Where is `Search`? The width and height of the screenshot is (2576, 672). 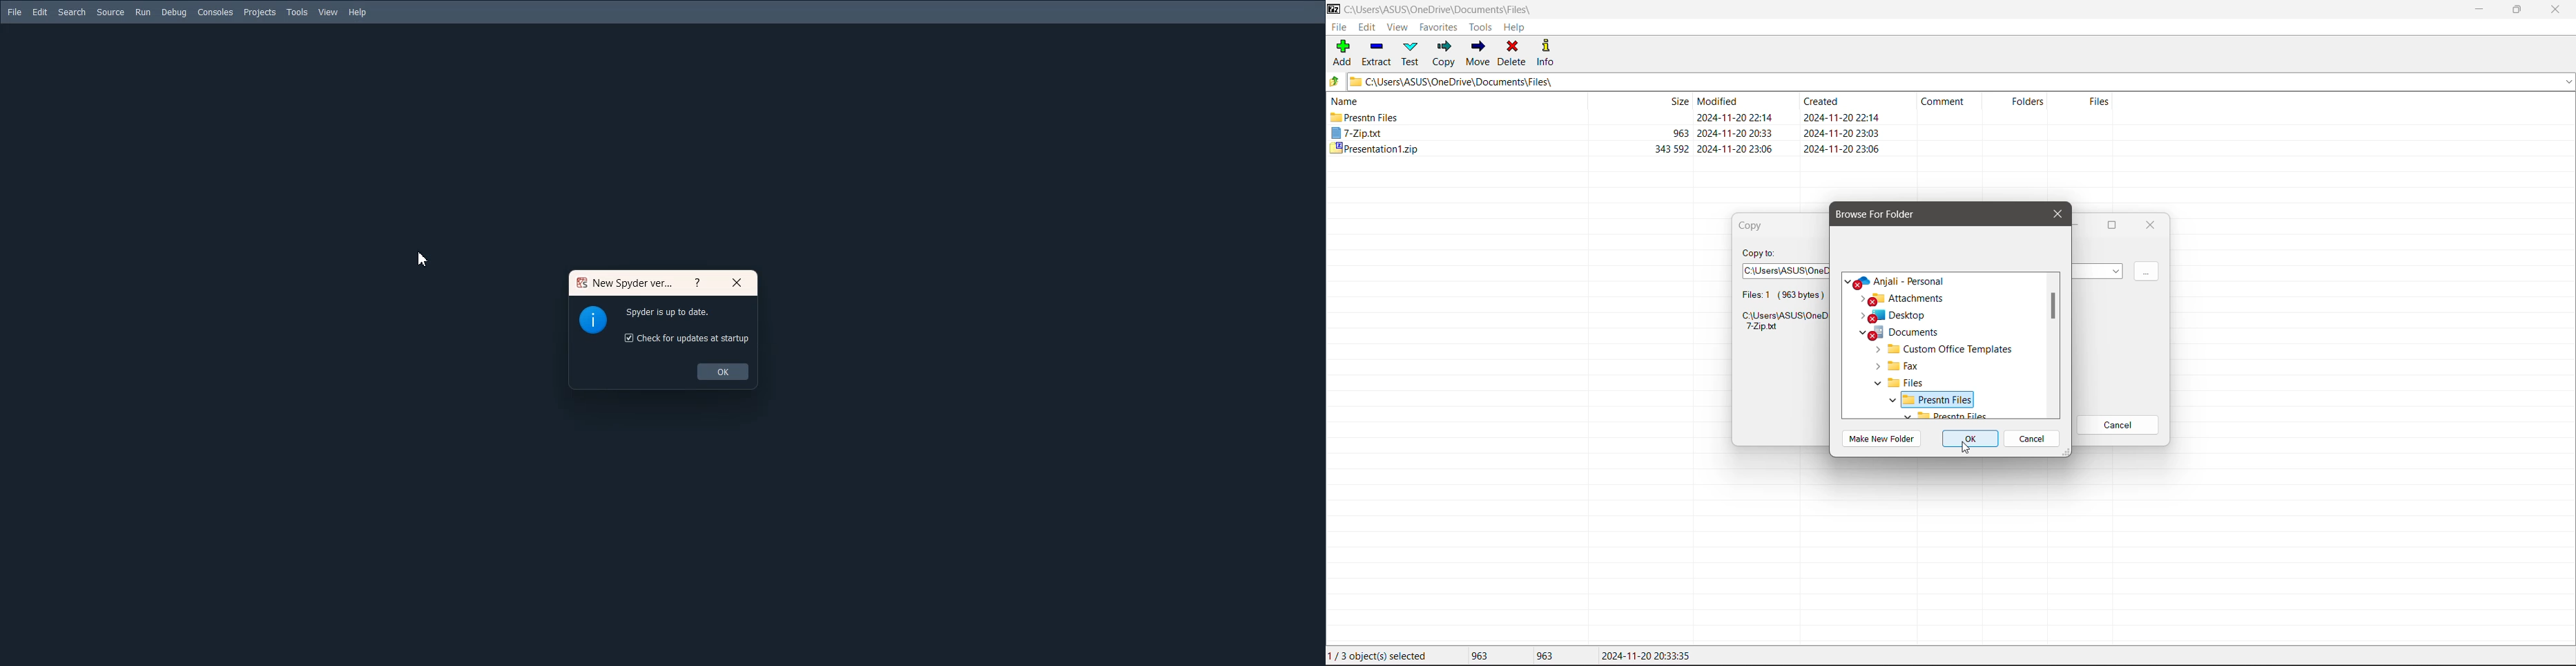
Search is located at coordinates (72, 12).